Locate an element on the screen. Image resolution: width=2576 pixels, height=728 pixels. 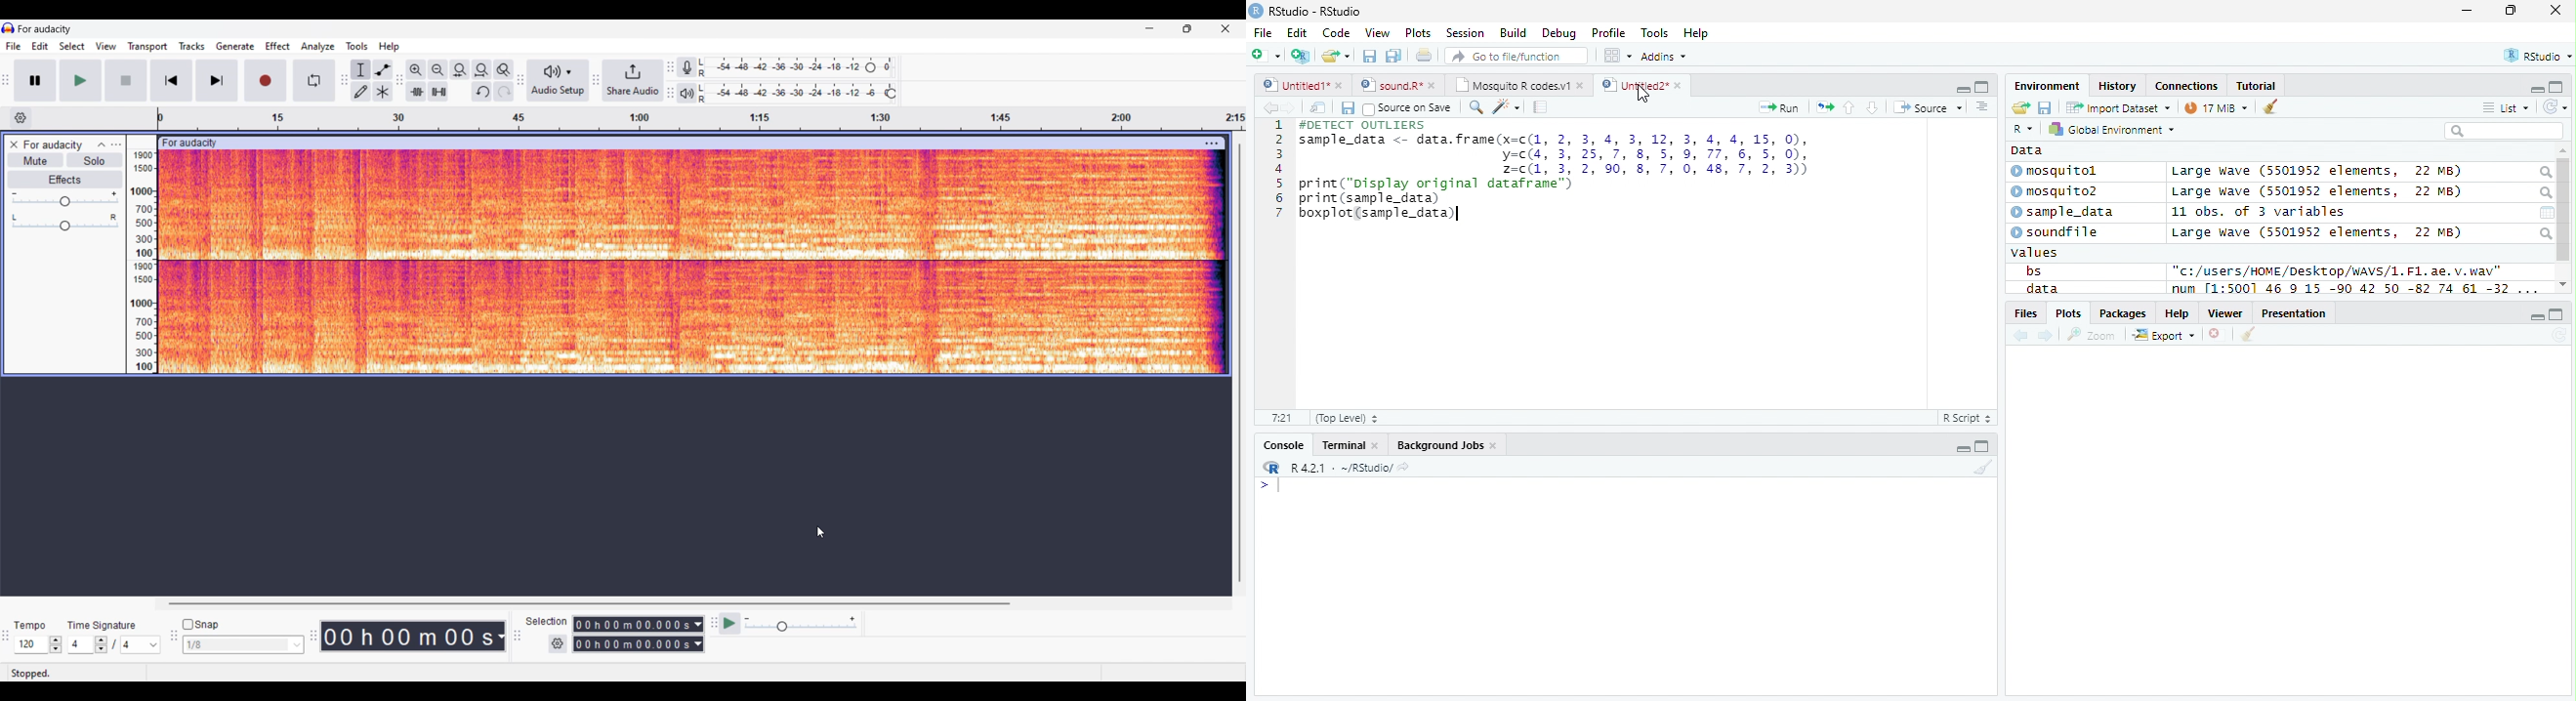
Code is located at coordinates (1336, 33).